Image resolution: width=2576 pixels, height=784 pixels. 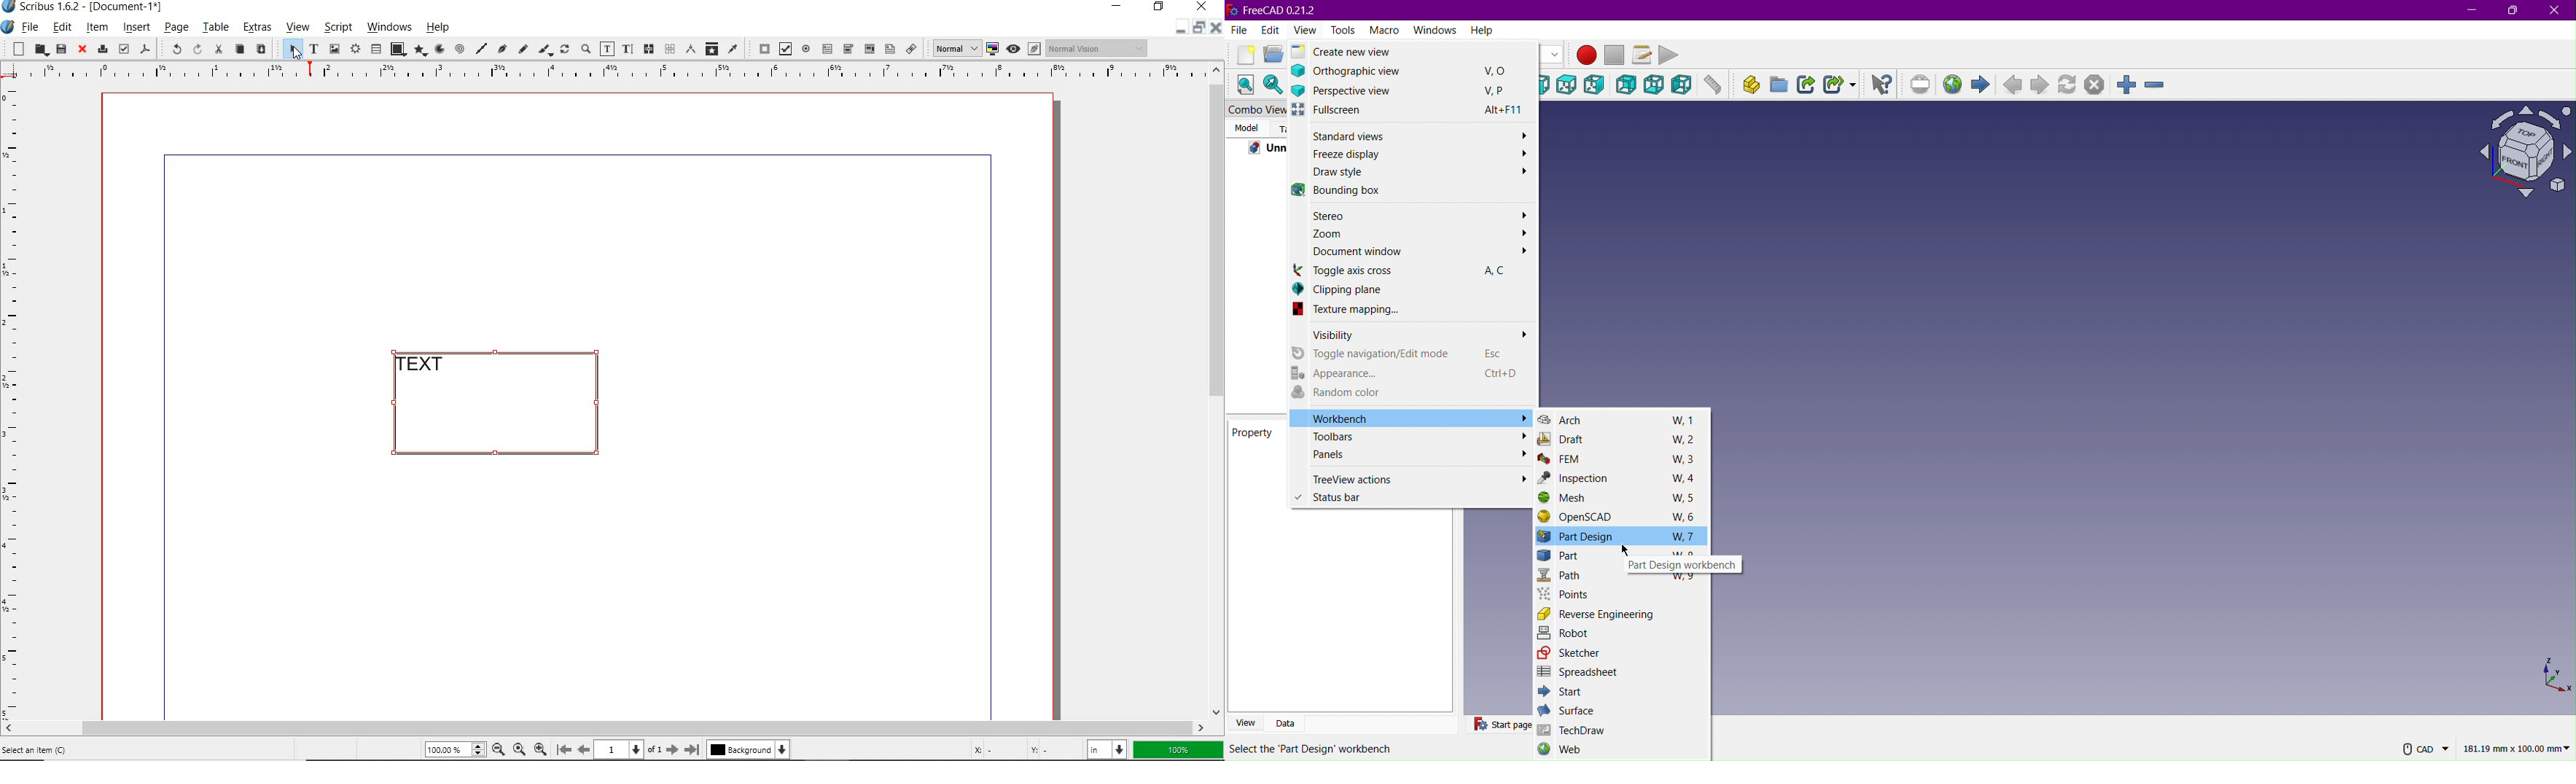 I want to click on Refresh page, so click(x=2068, y=87).